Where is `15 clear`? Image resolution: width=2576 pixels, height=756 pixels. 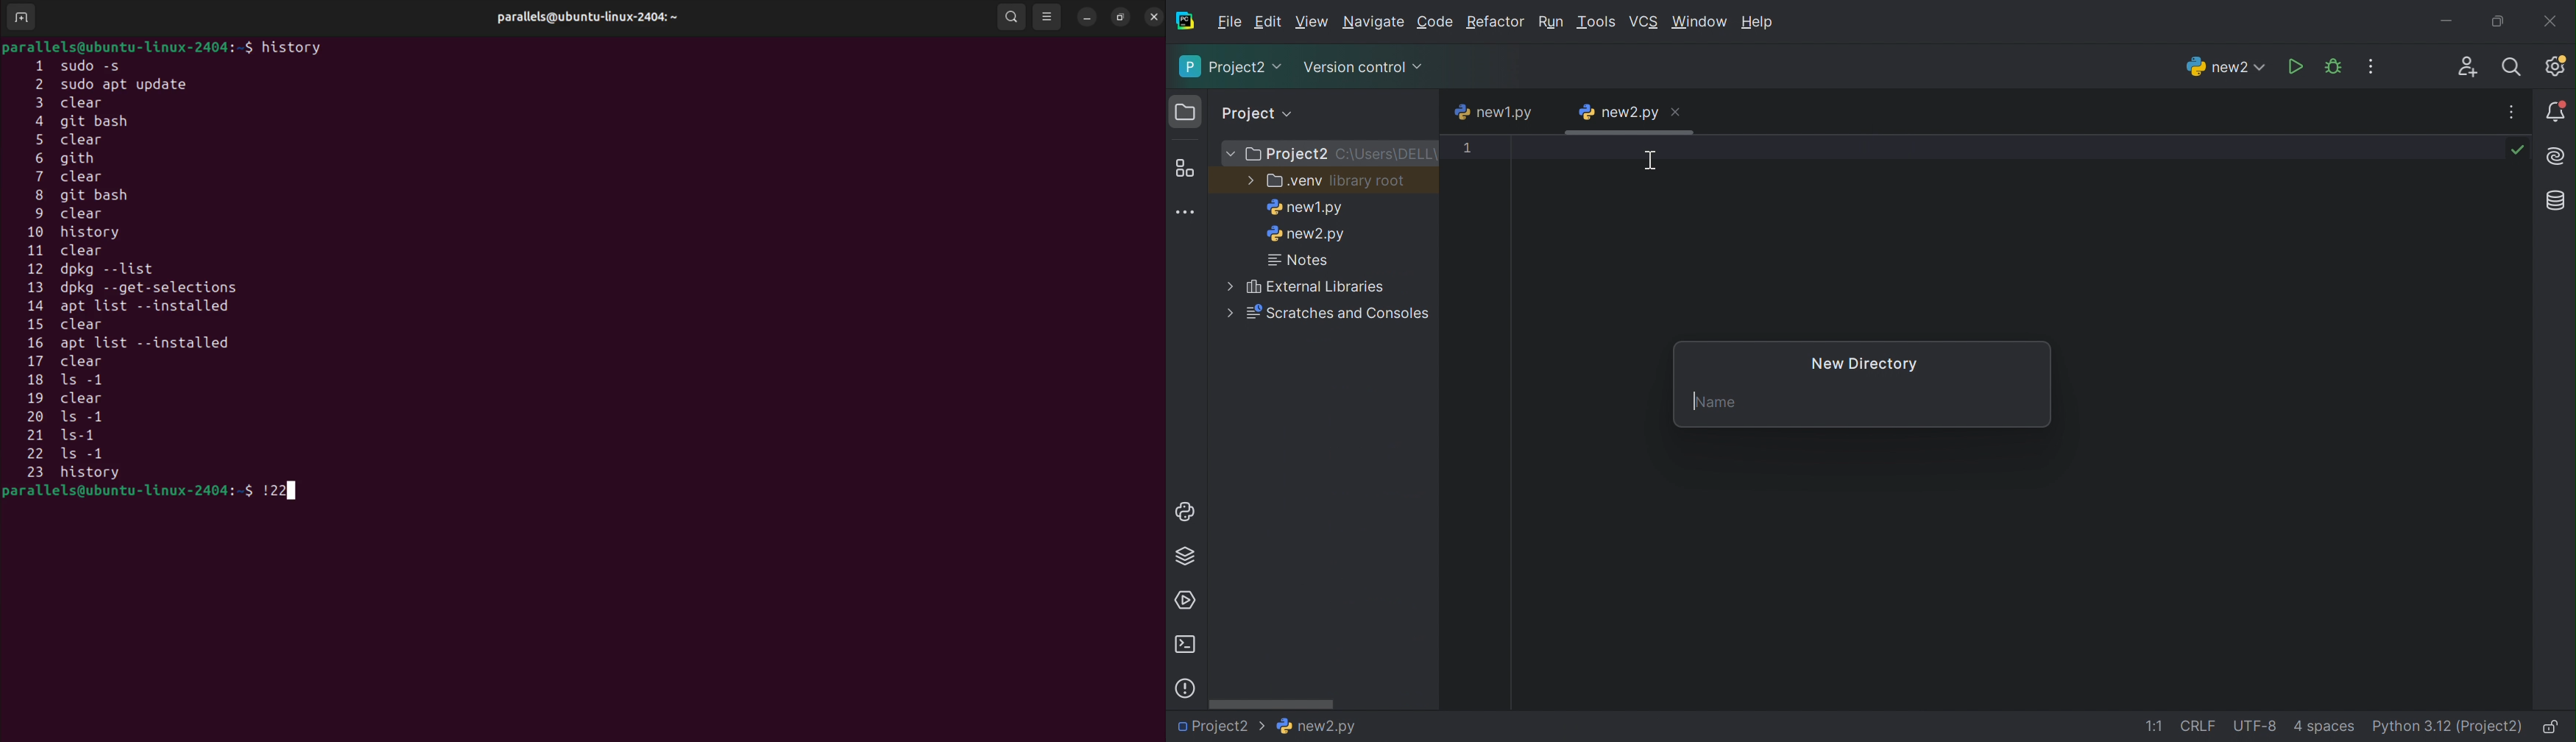 15 clear is located at coordinates (73, 324).